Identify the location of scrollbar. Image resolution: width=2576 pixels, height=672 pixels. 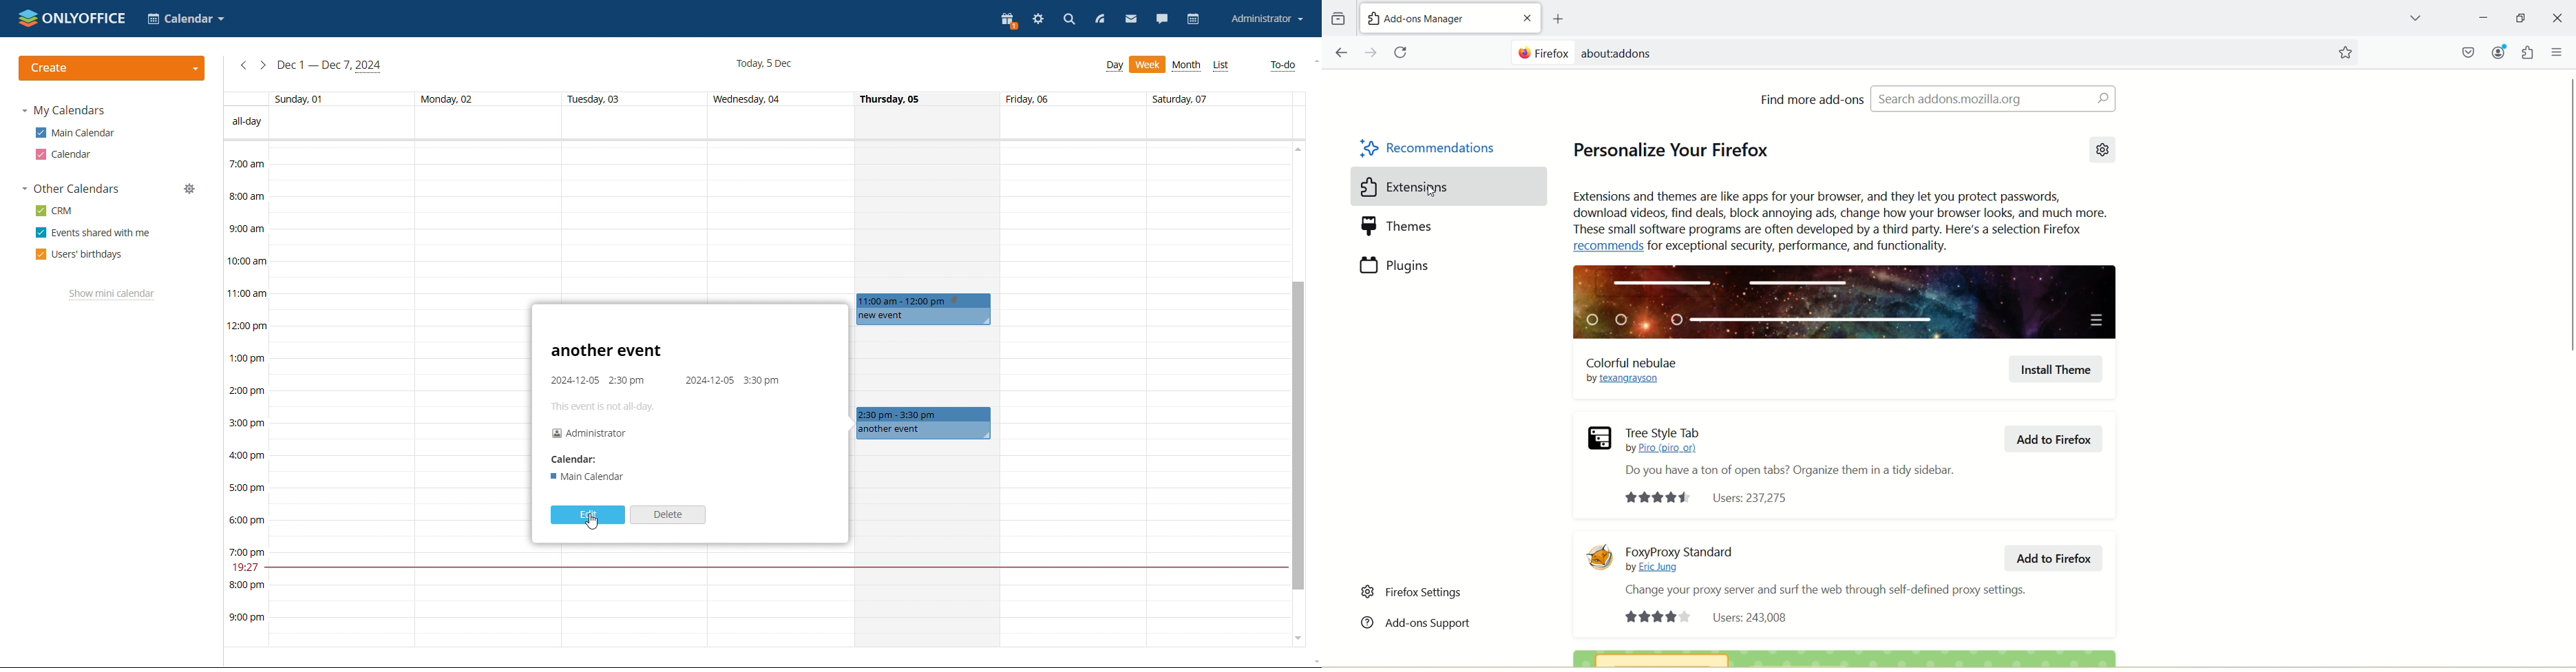
(1298, 436).